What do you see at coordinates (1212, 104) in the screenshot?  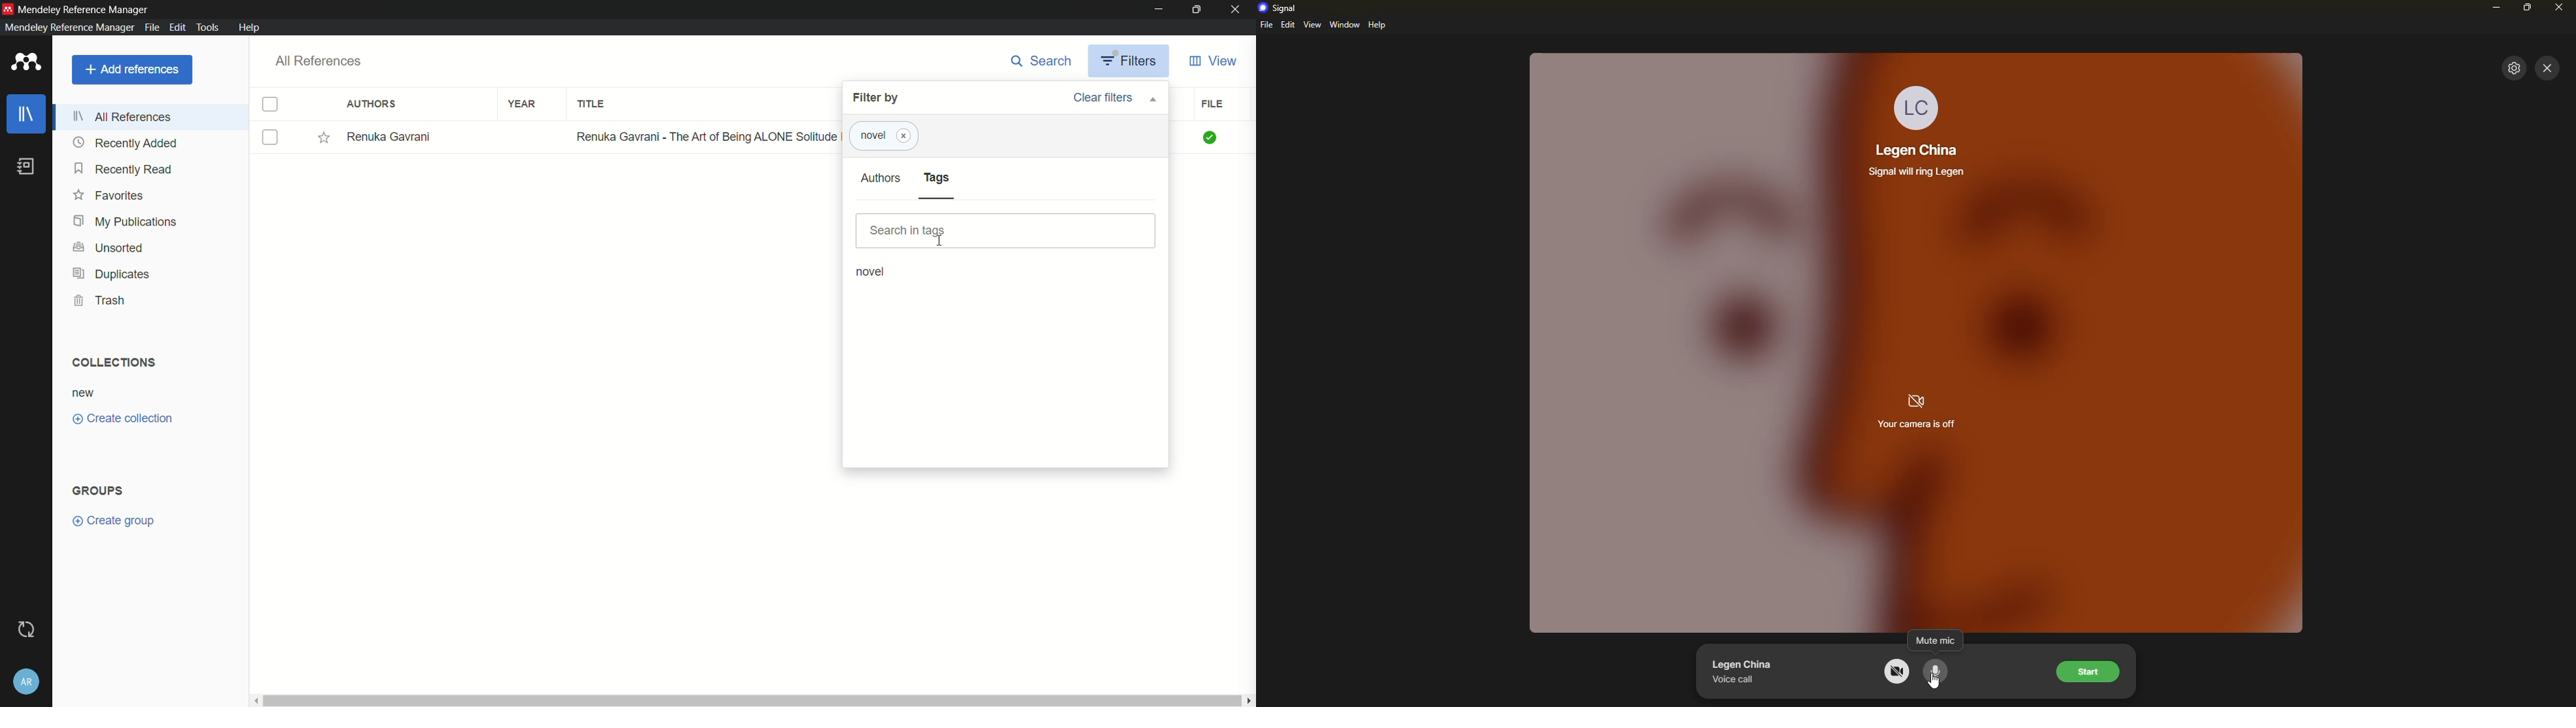 I see `file` at bounding box center [1212, 104].